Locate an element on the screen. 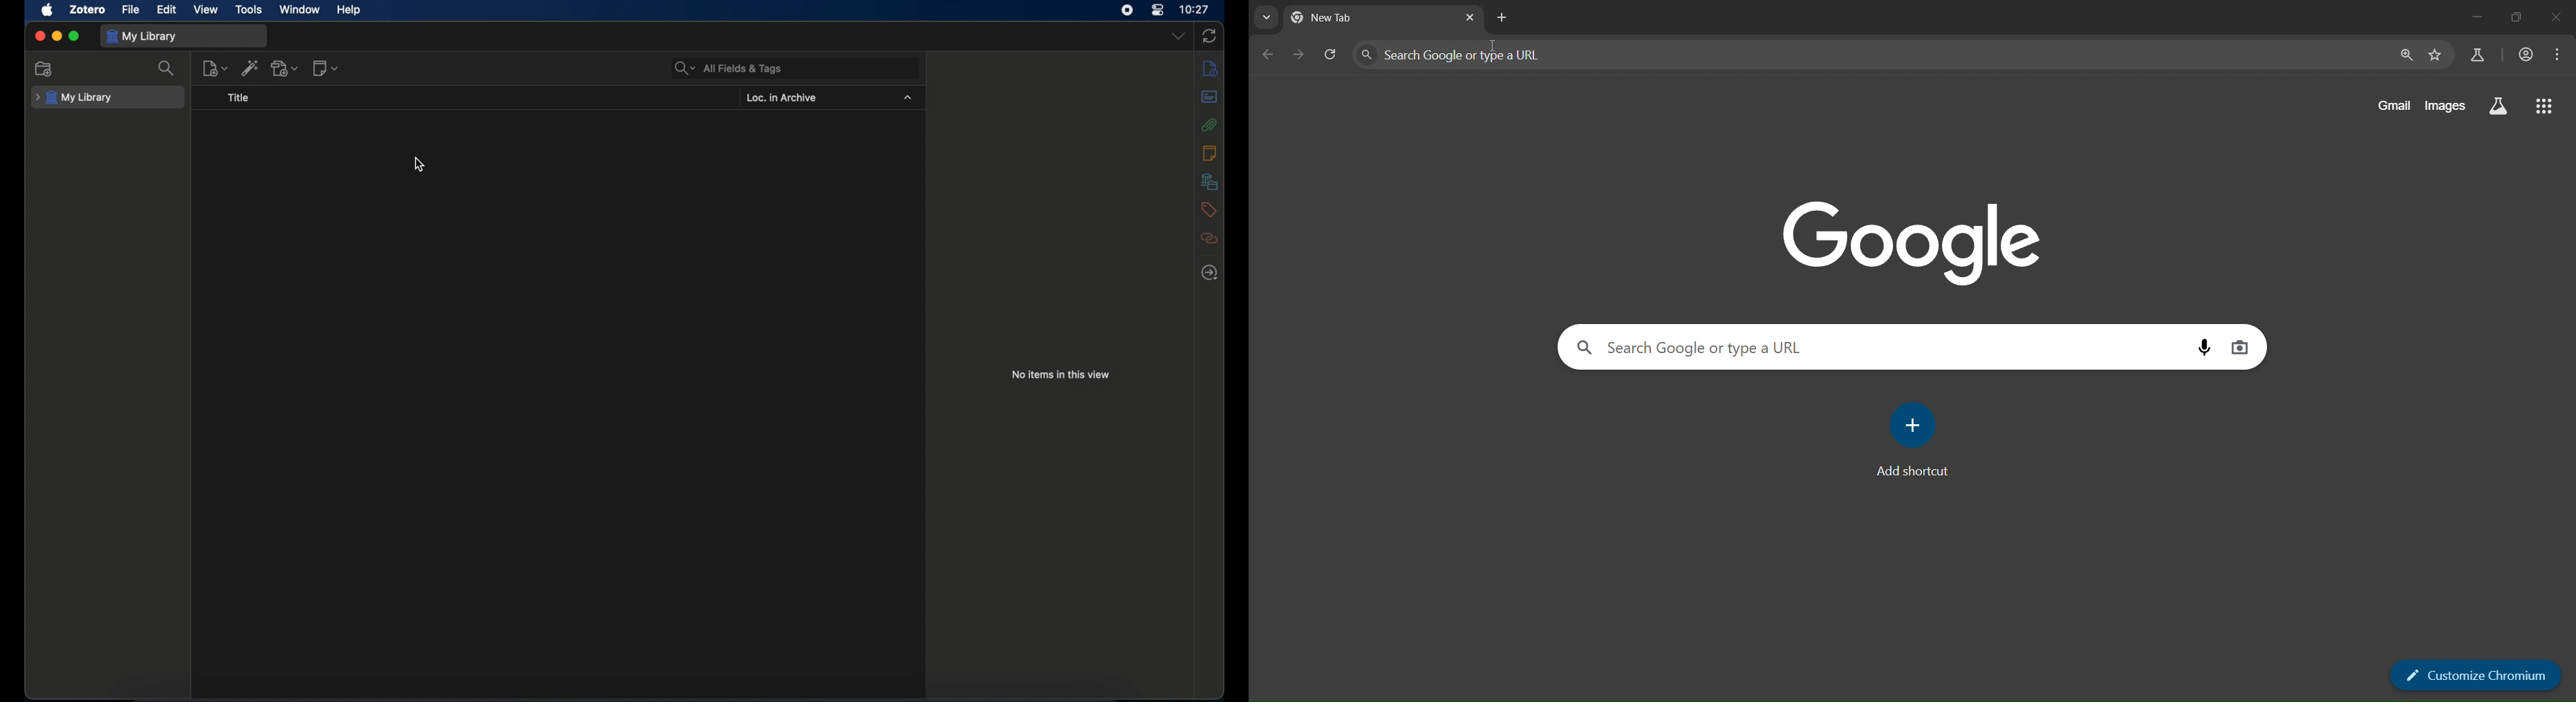 The image size is (2576, 728). new tab is located at coordinates (1341, 21).